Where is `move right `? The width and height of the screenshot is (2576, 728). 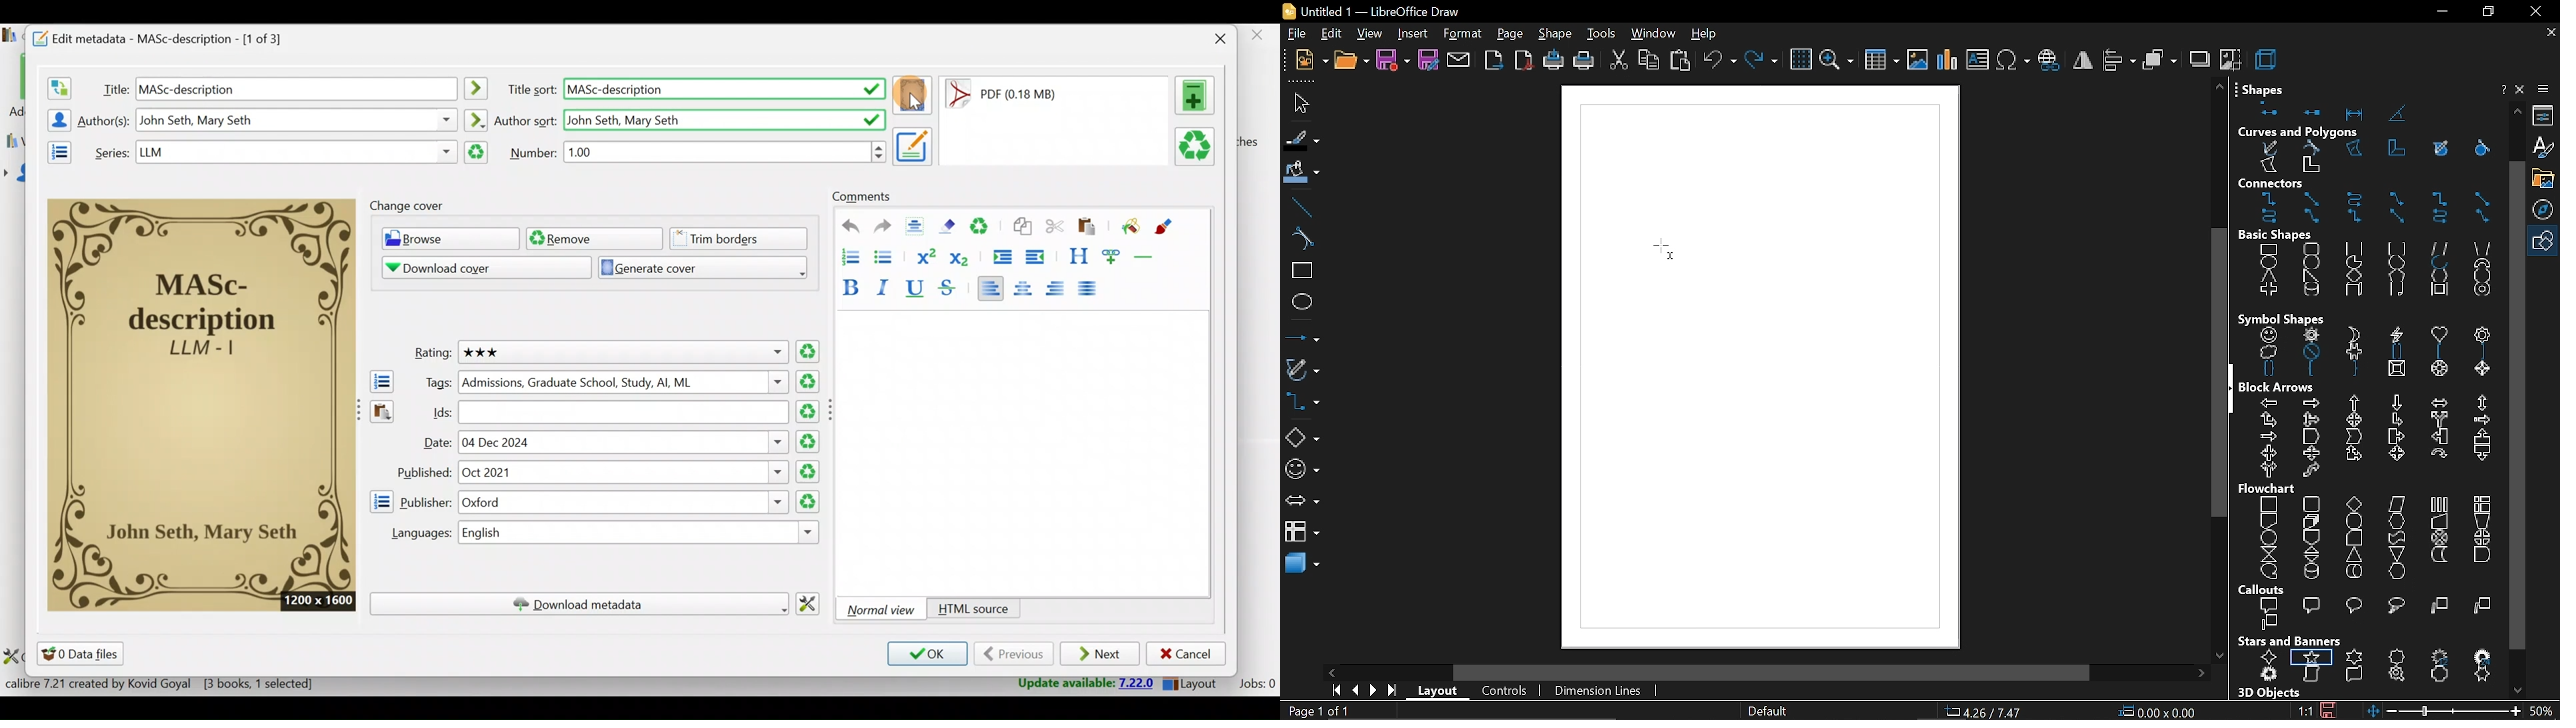 move right  is located at coordinates (2205, 673).